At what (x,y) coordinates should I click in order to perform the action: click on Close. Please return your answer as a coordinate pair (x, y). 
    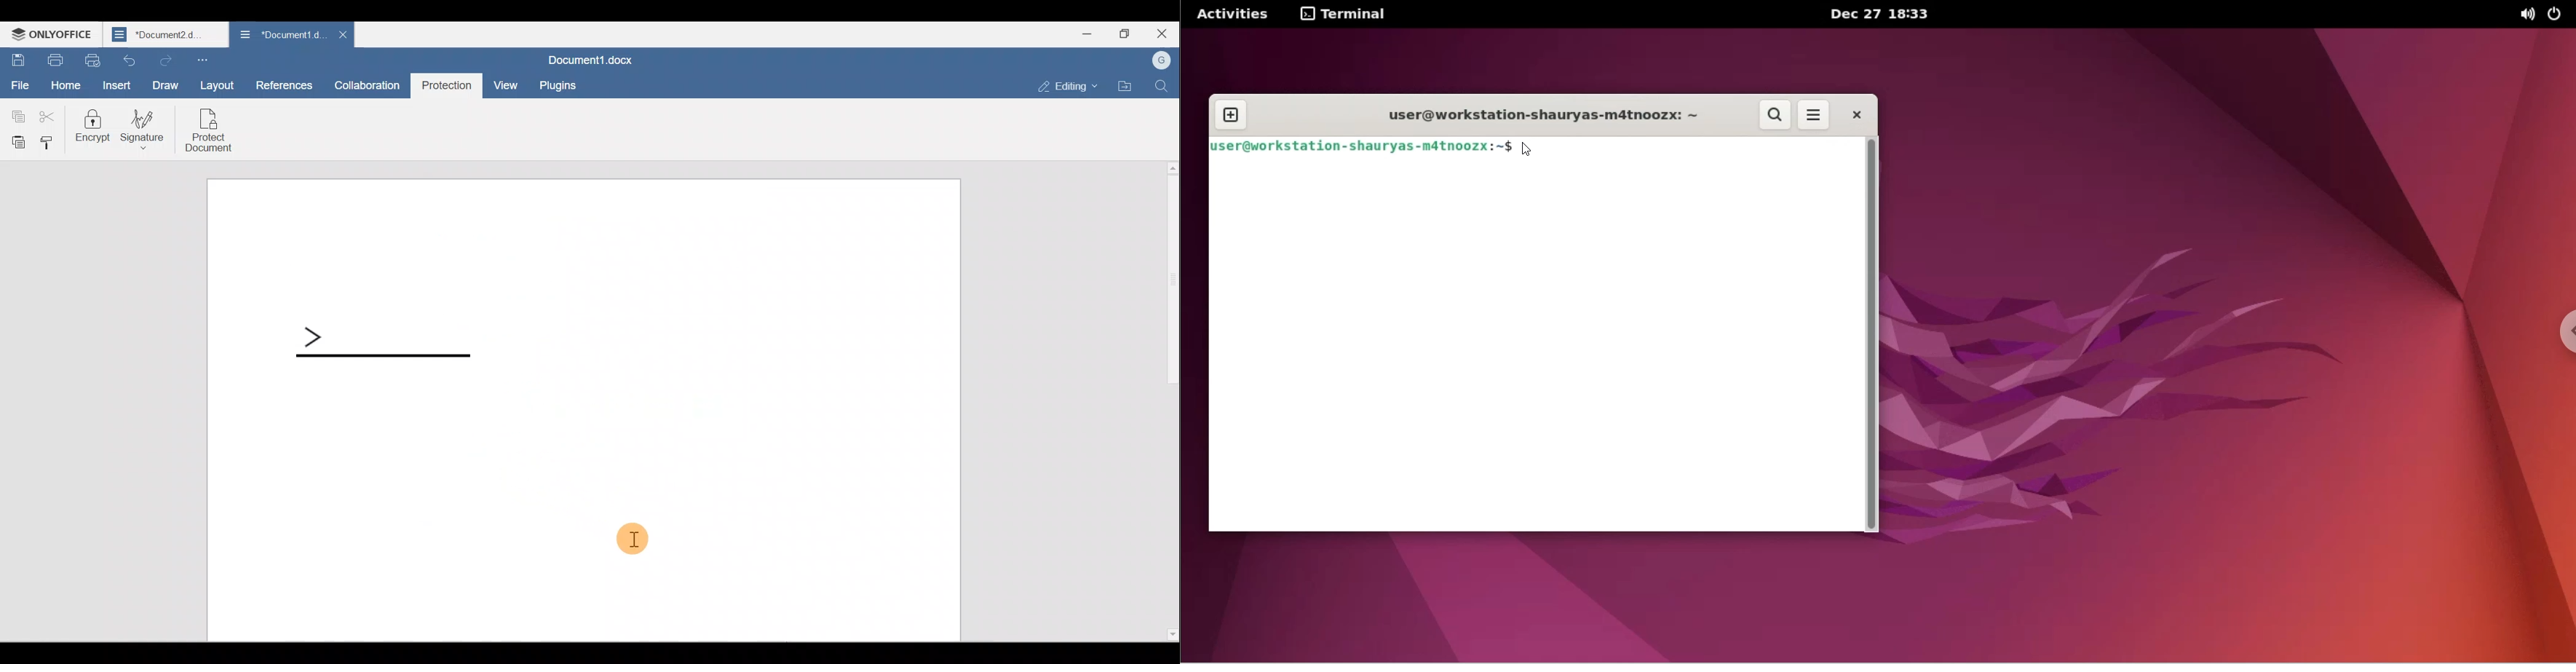
    Looking at the image, I should click on (1162, 34).